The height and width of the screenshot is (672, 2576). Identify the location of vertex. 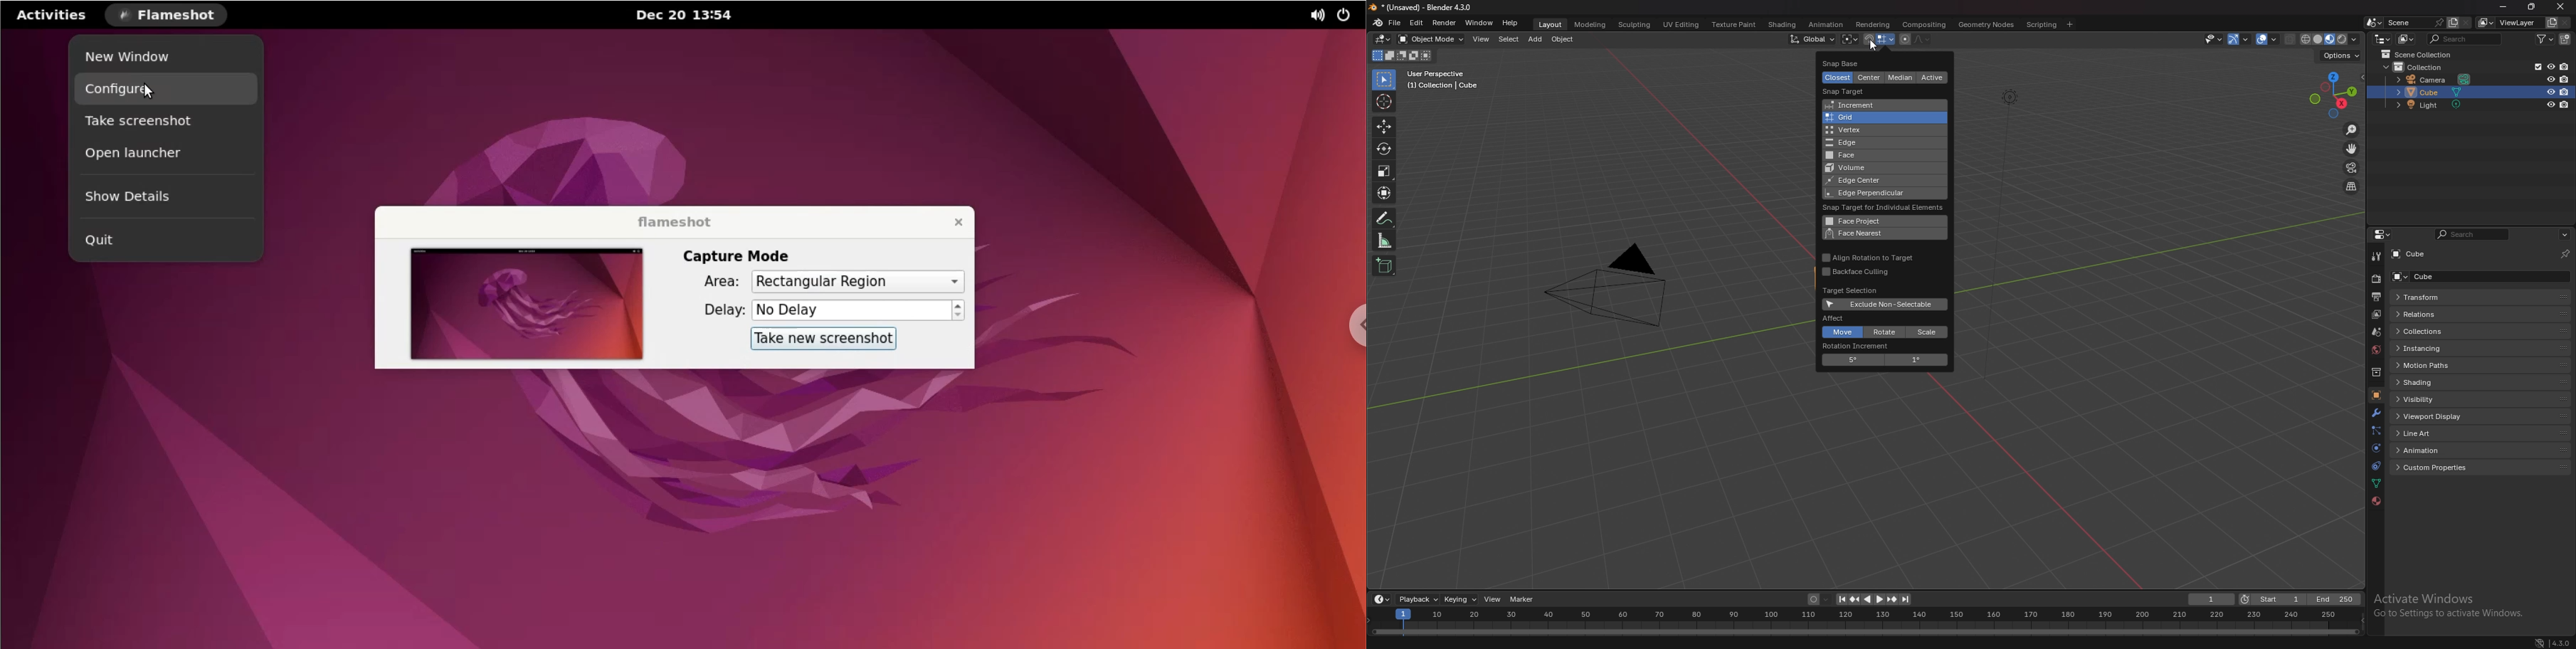
(1876, 129).